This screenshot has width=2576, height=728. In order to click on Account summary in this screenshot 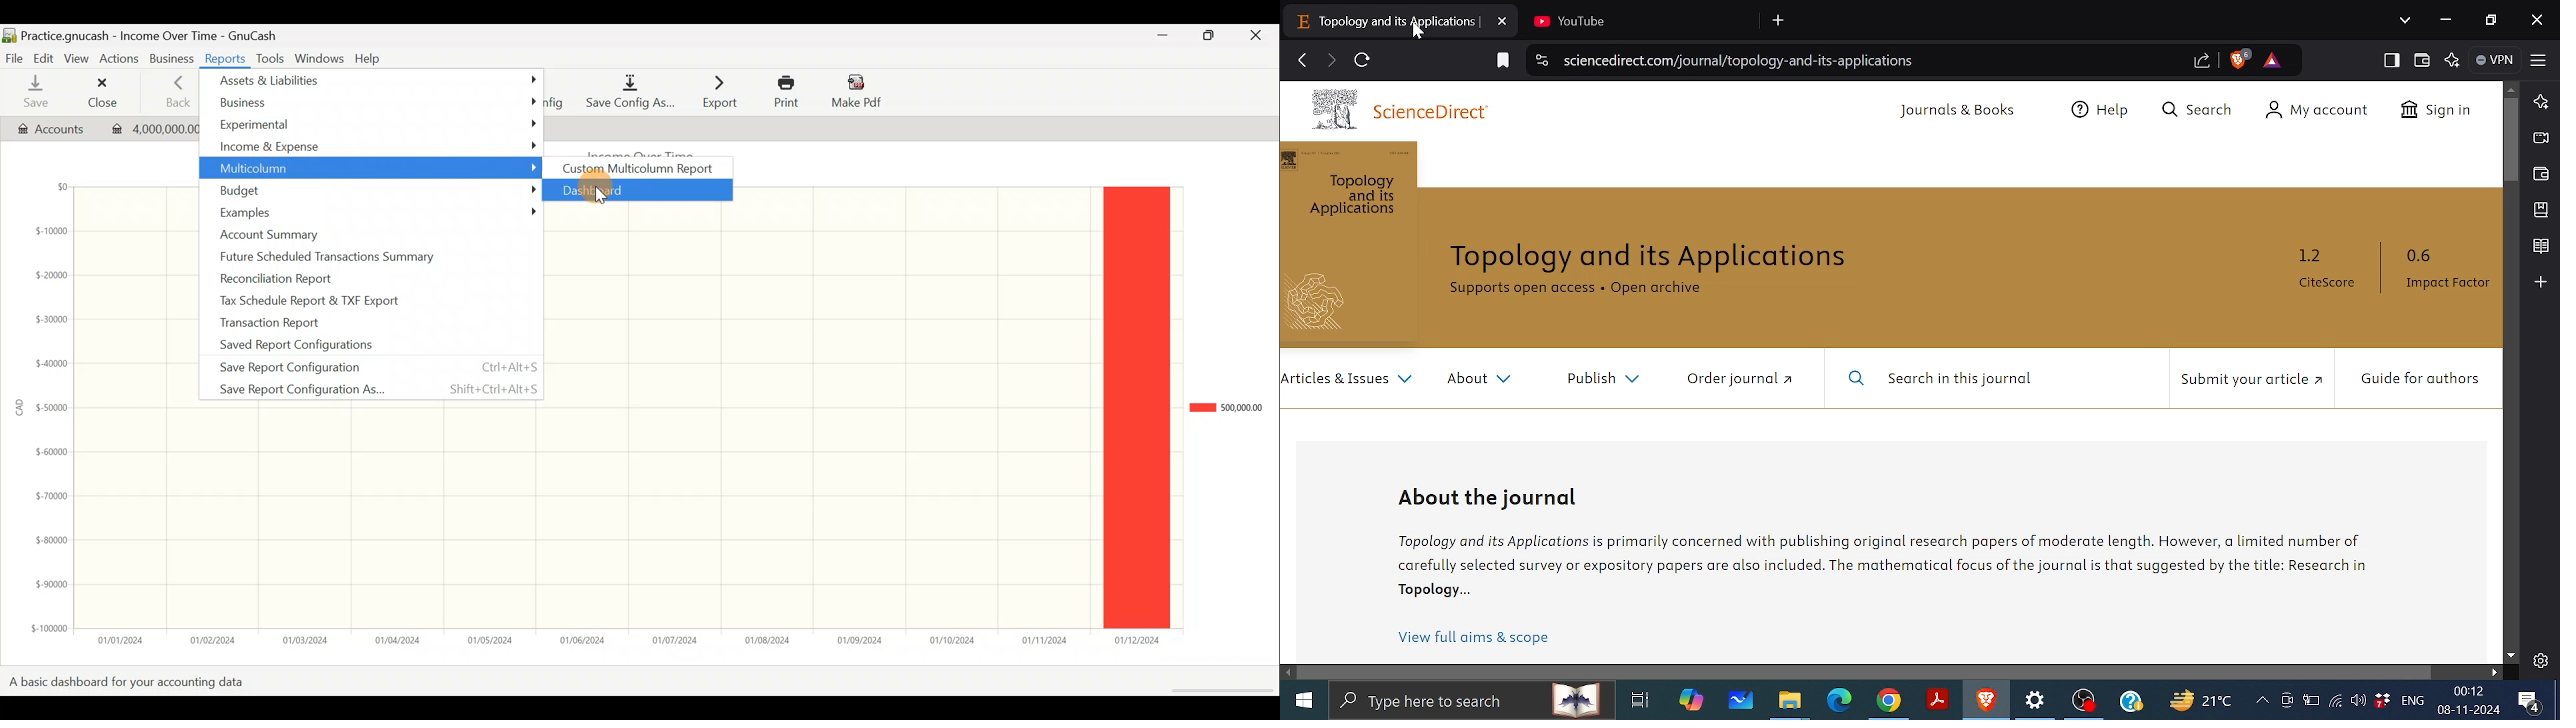, I will do `click(367, 235)`.